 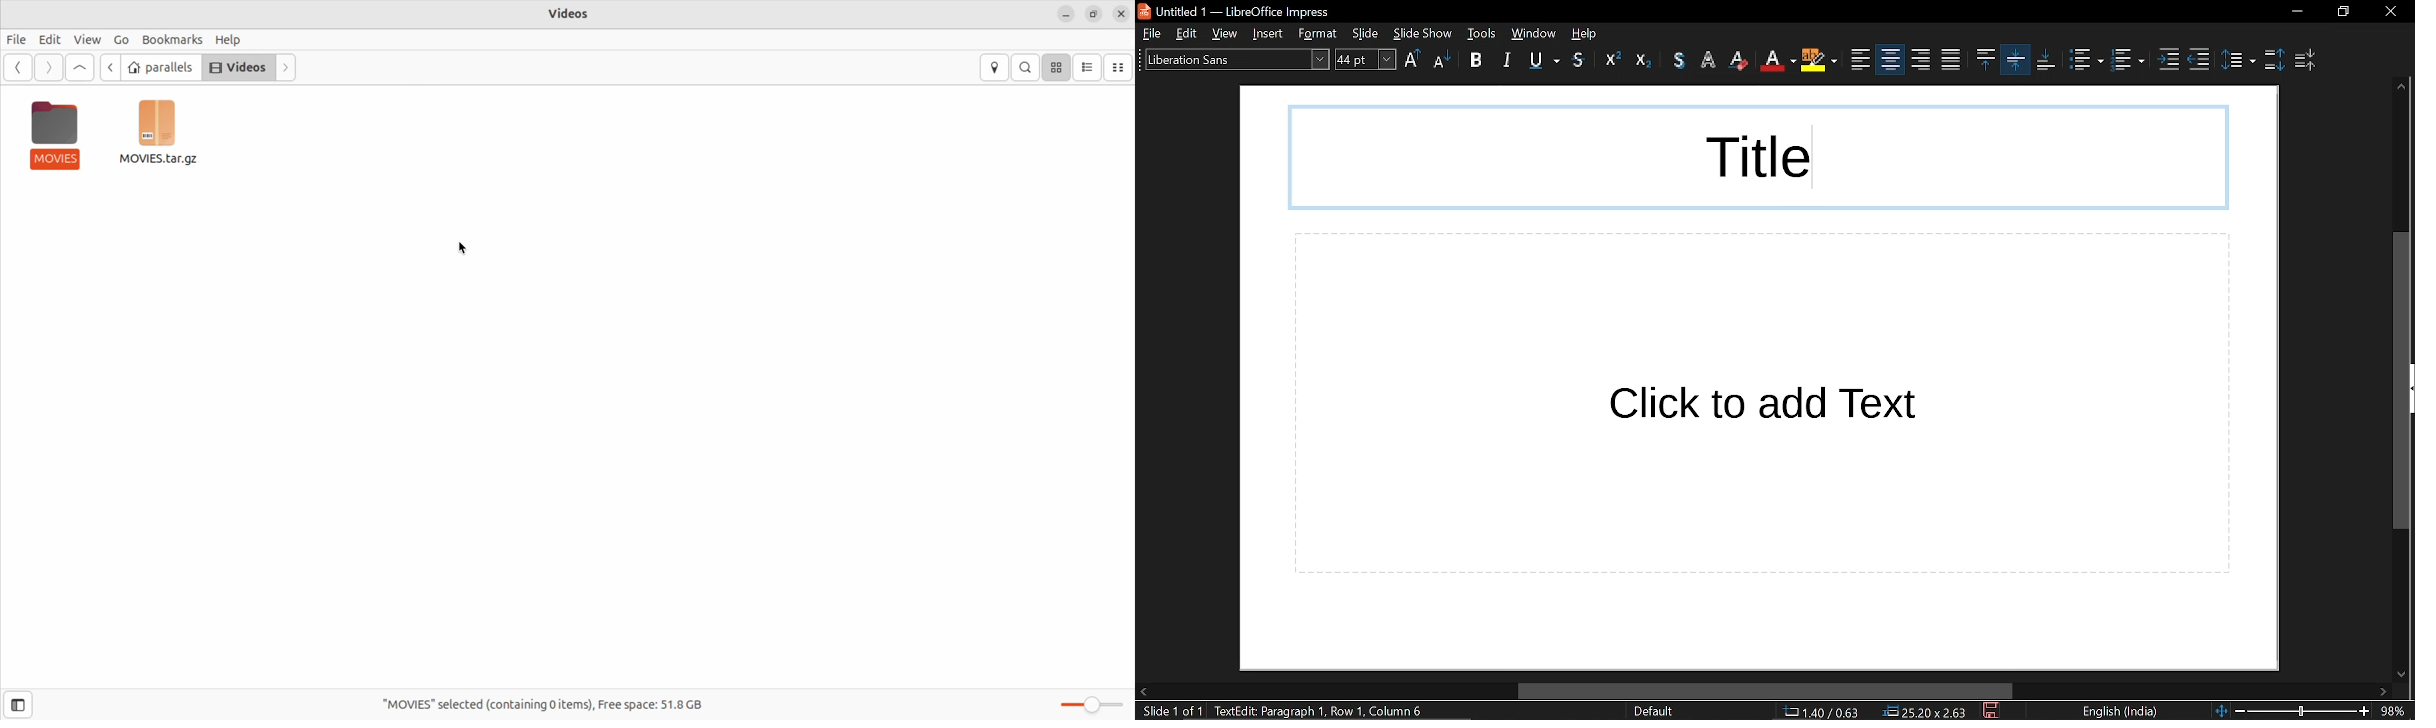 I want to click on slide, so click(x=1368, y=34).